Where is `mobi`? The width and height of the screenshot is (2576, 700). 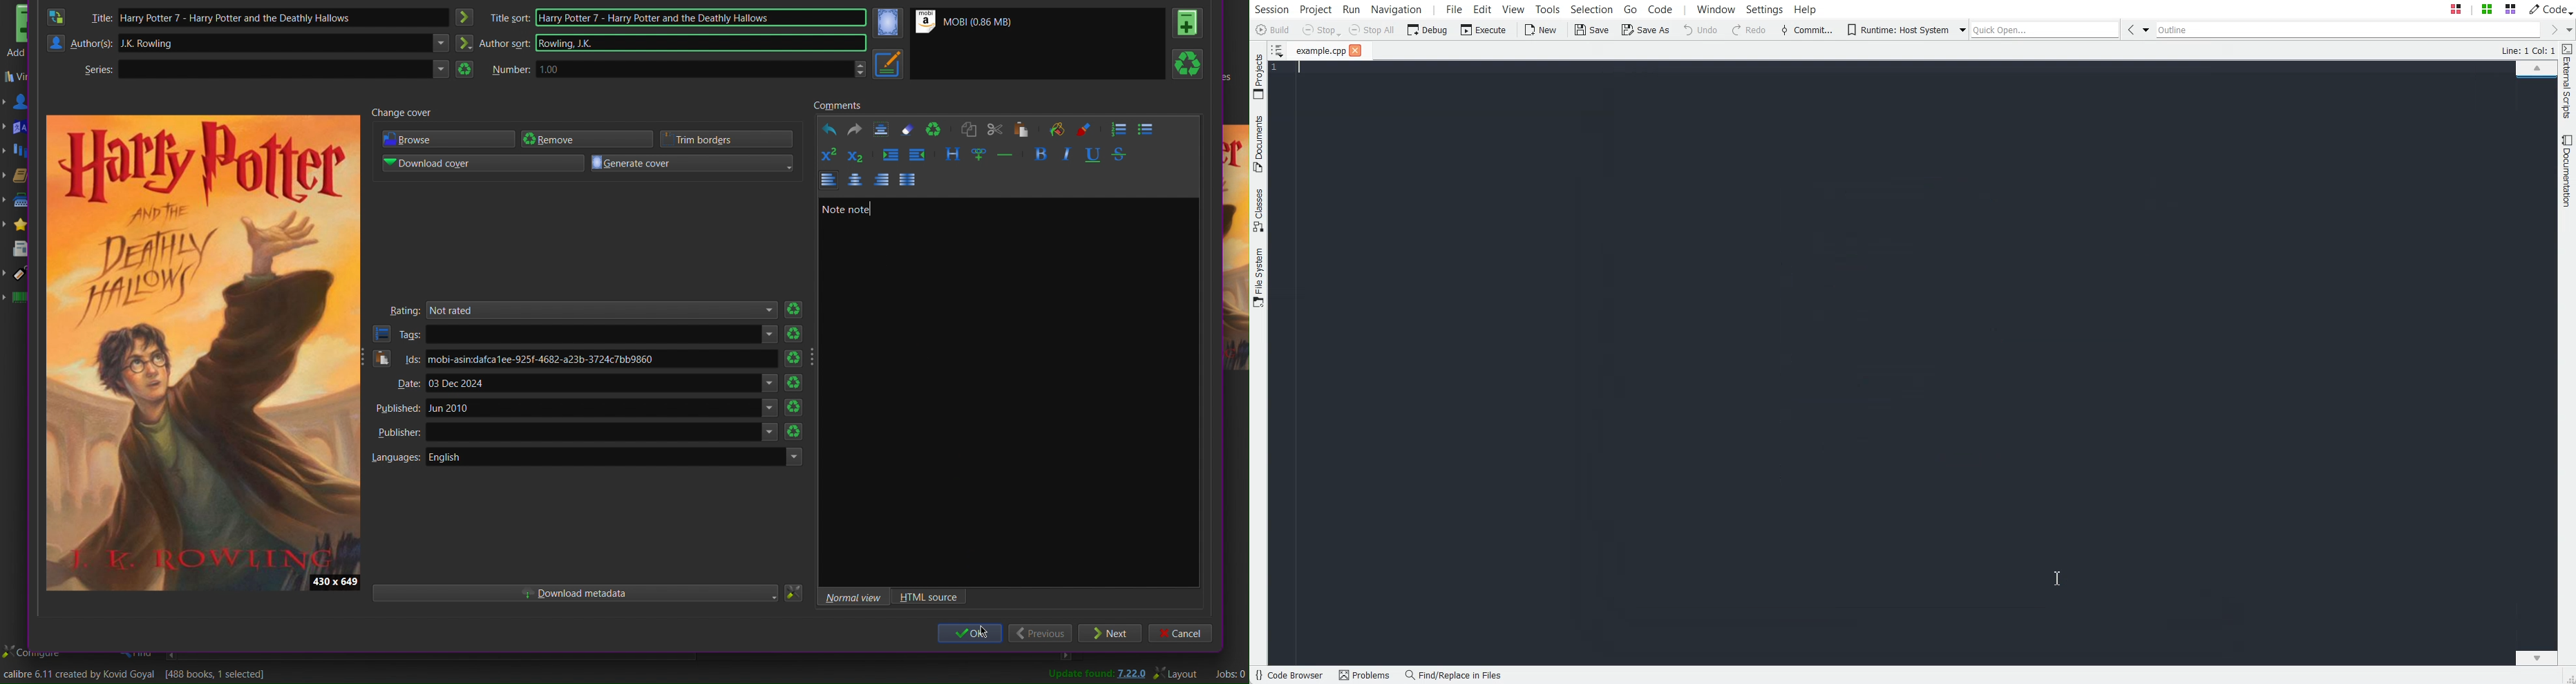 mobi is located at coordinates (602, 358).